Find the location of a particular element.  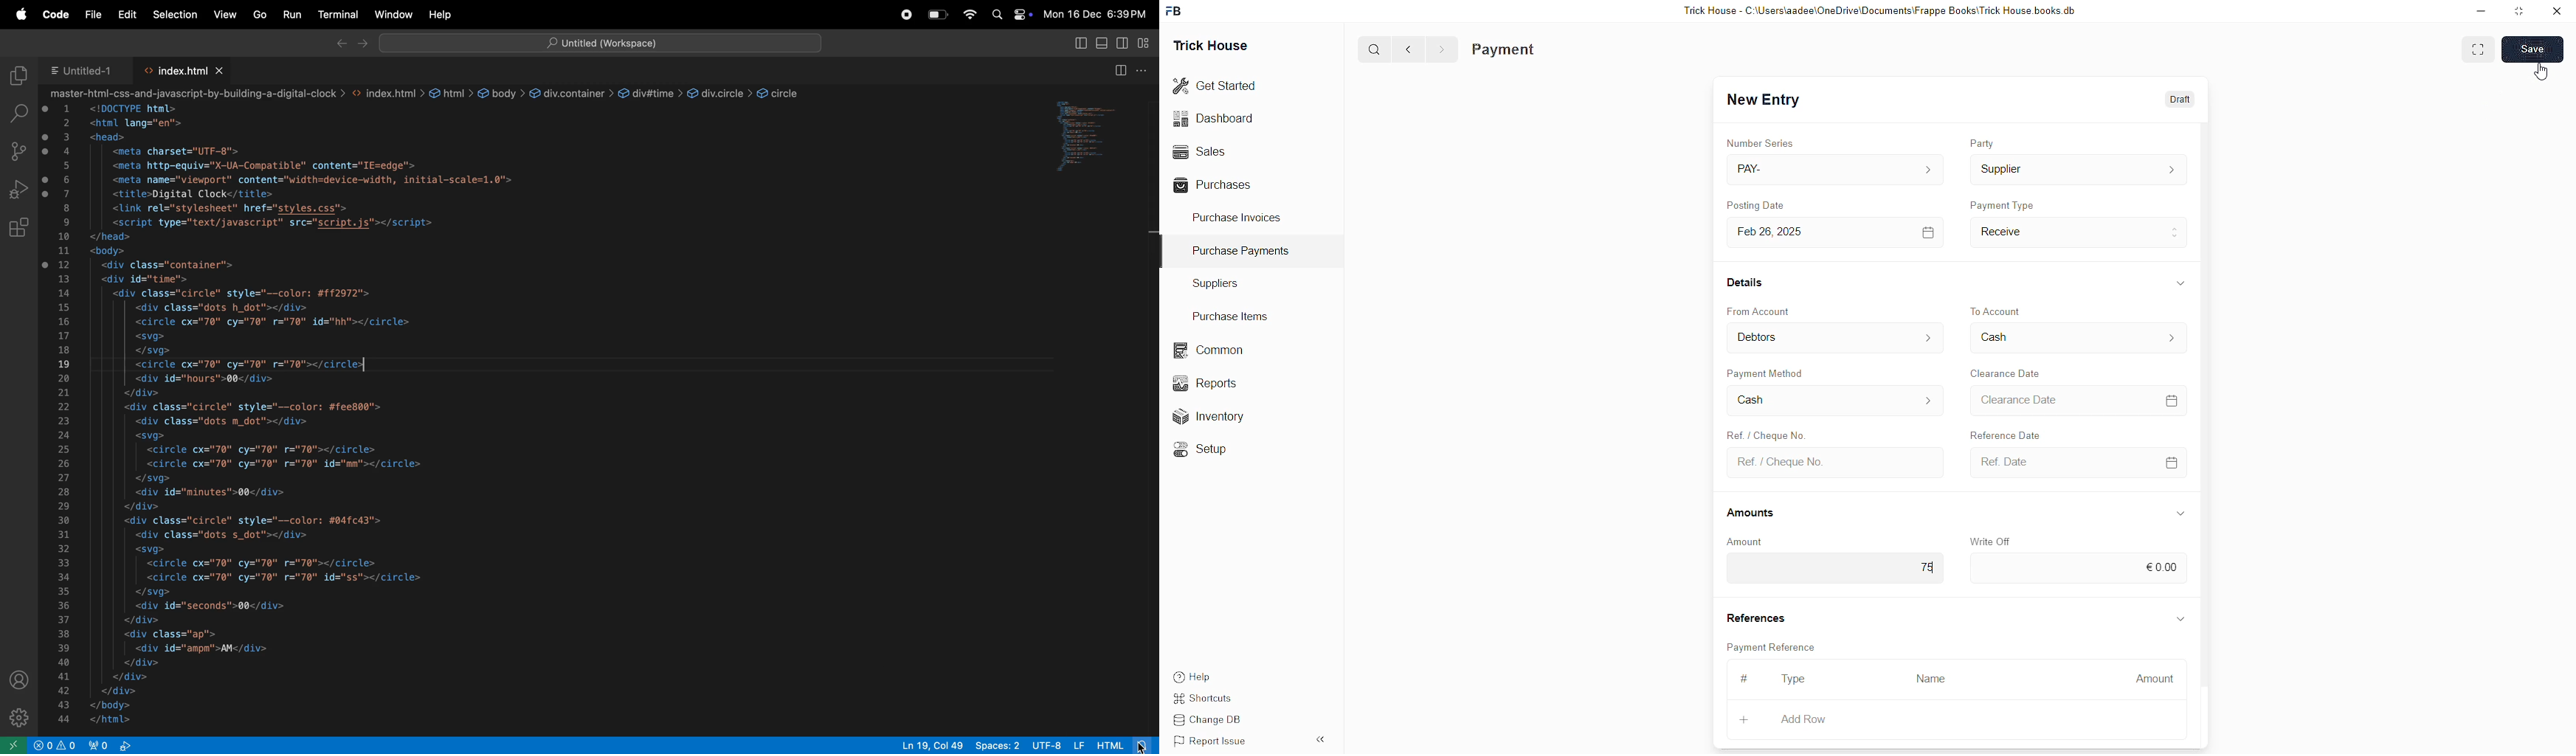

Party is located at coordinates (1983, 144).